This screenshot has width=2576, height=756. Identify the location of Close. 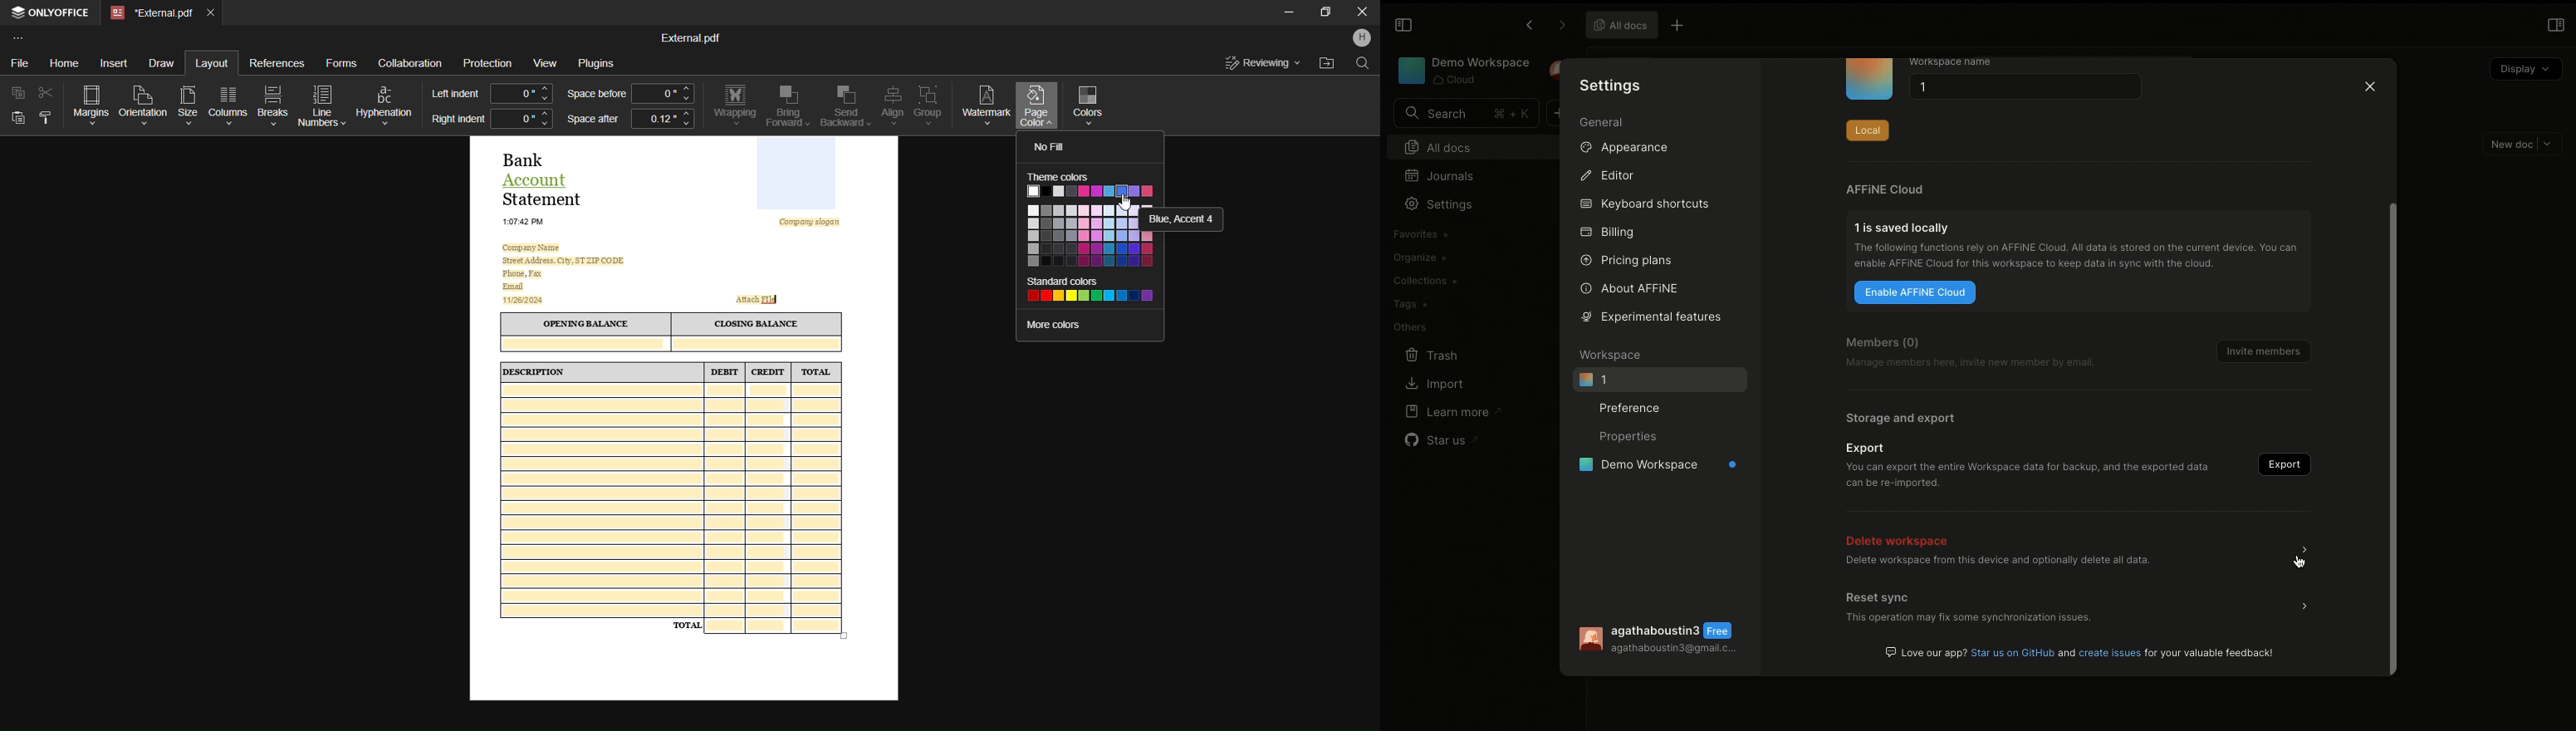
(2368, 89).